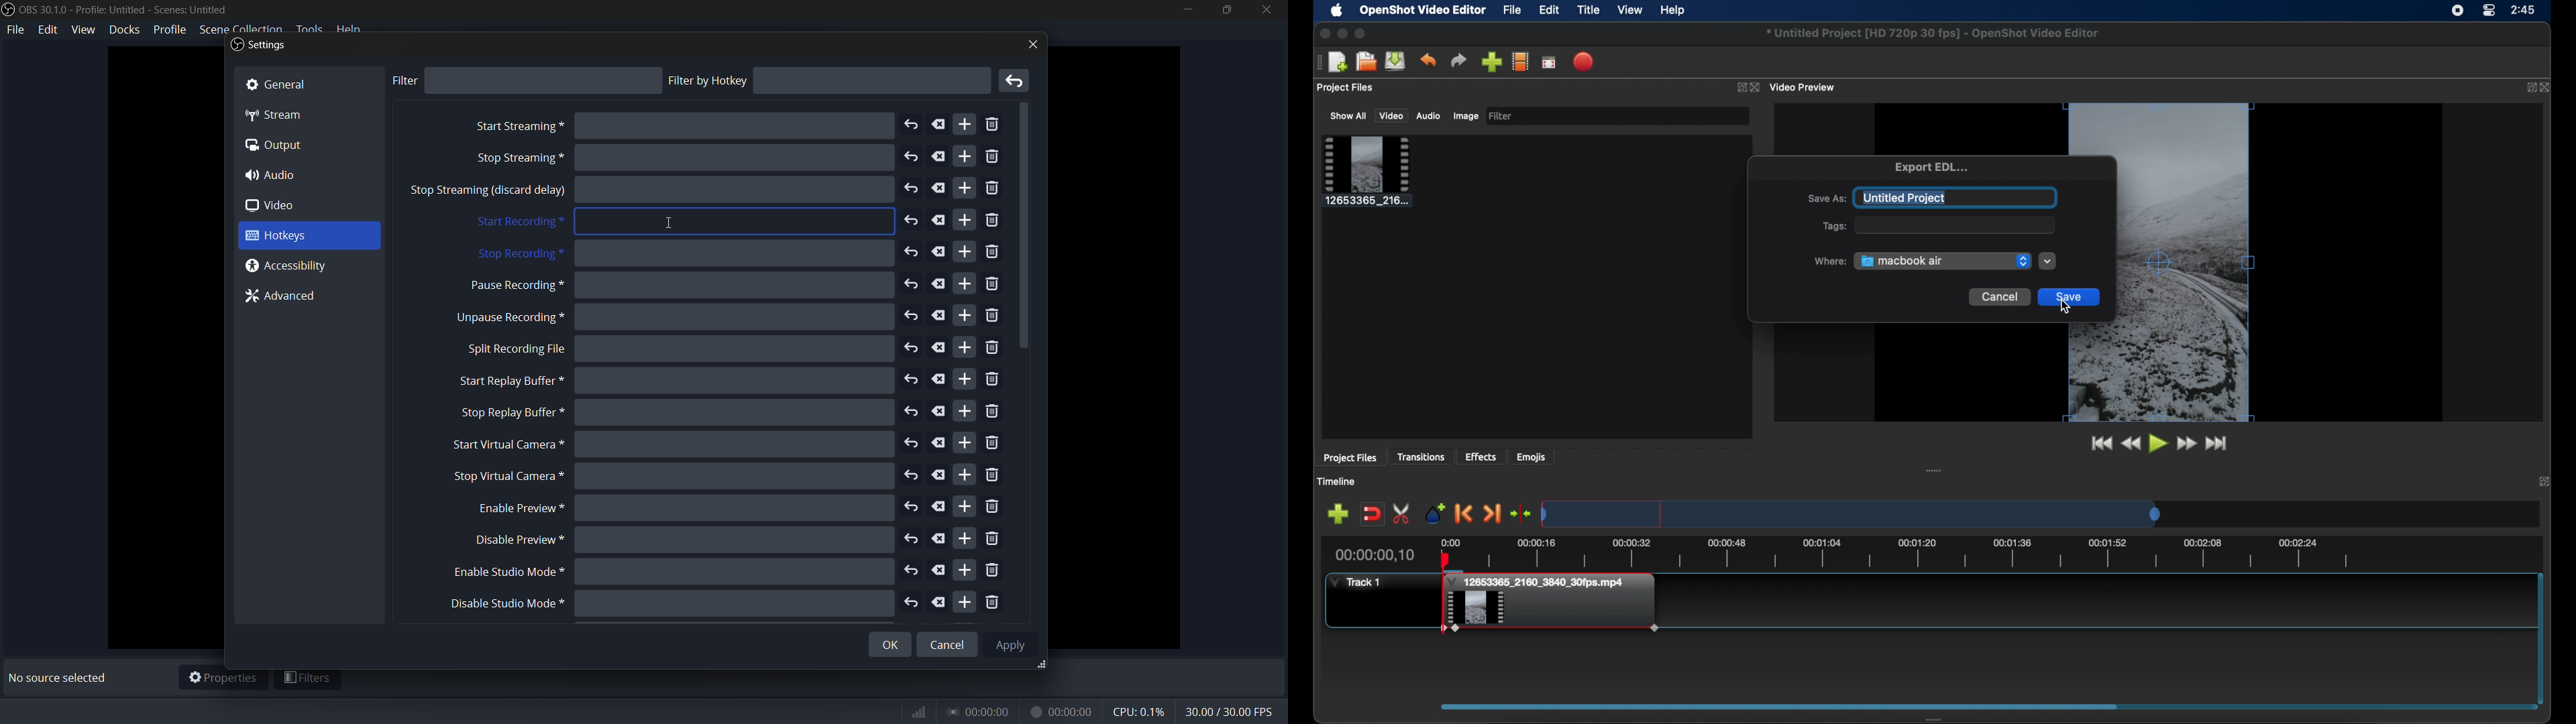 The image size is (2576, 728). Describe the element at coordinates (911, 157) in the screenshot. I see `undo` at that location.